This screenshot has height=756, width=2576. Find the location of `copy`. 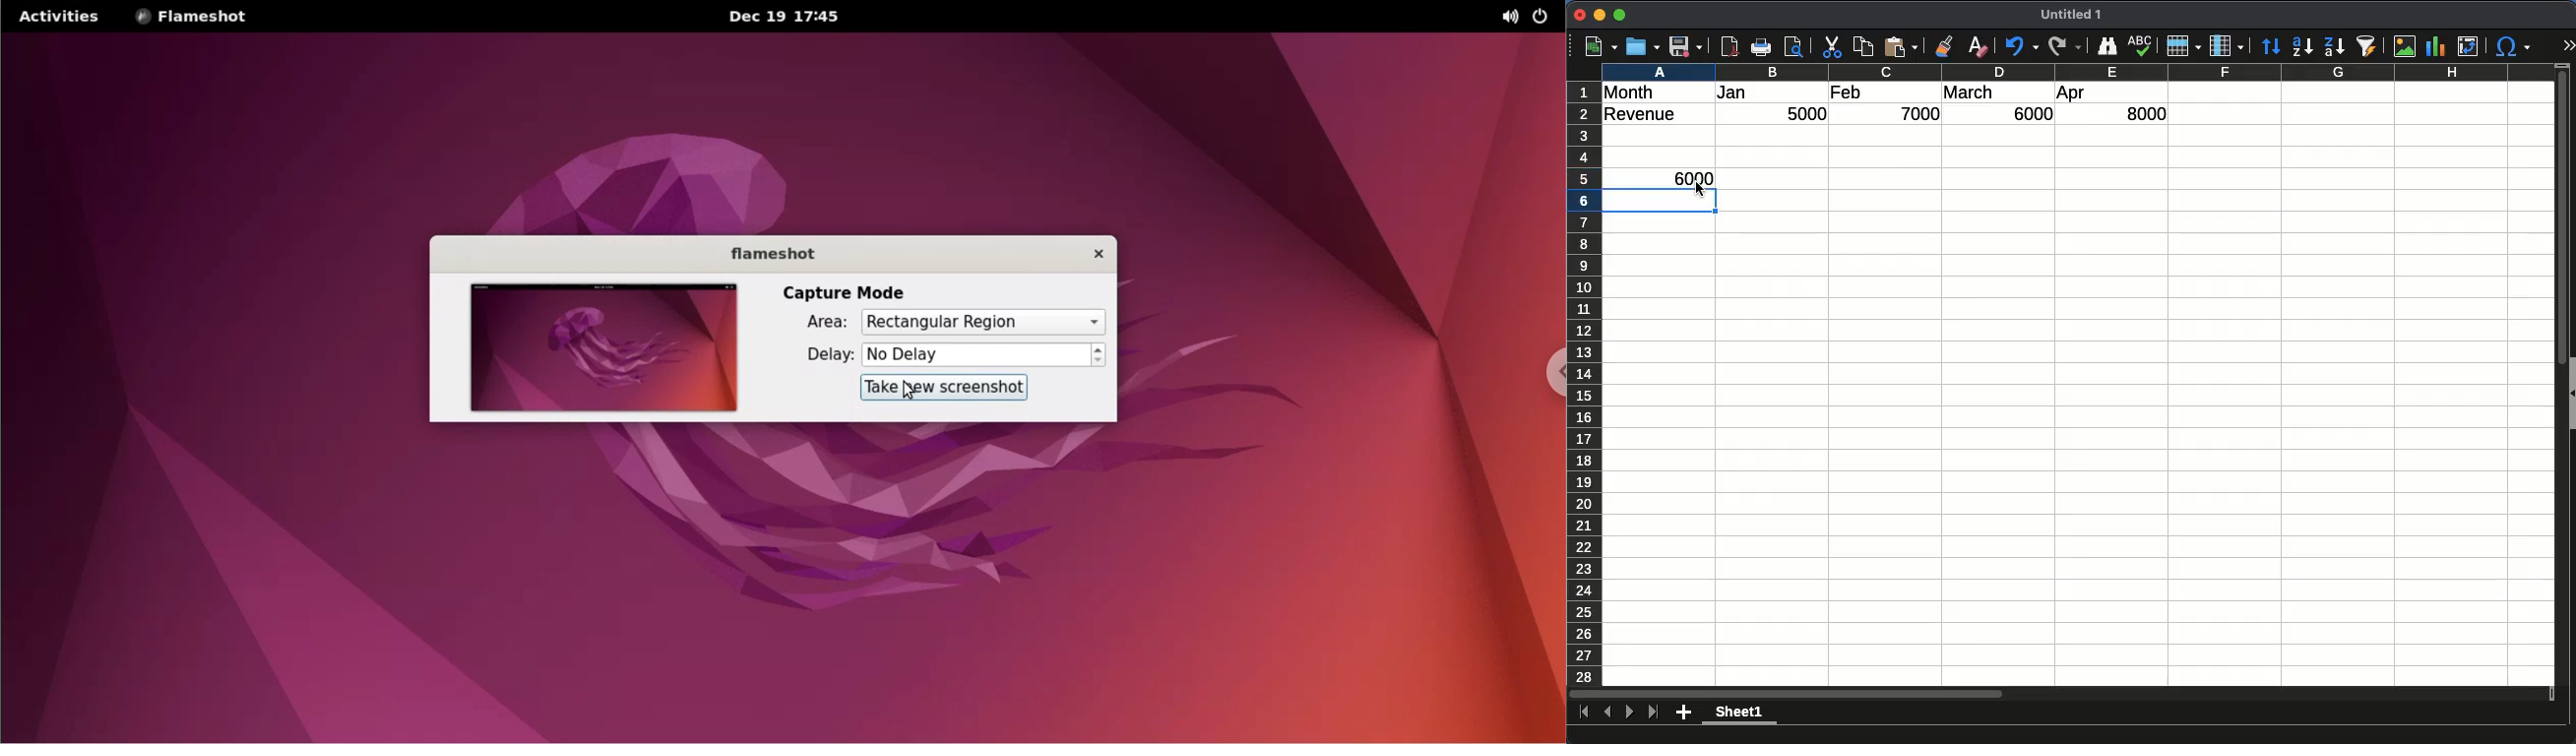

copy is located at coordinates (1864, 46).